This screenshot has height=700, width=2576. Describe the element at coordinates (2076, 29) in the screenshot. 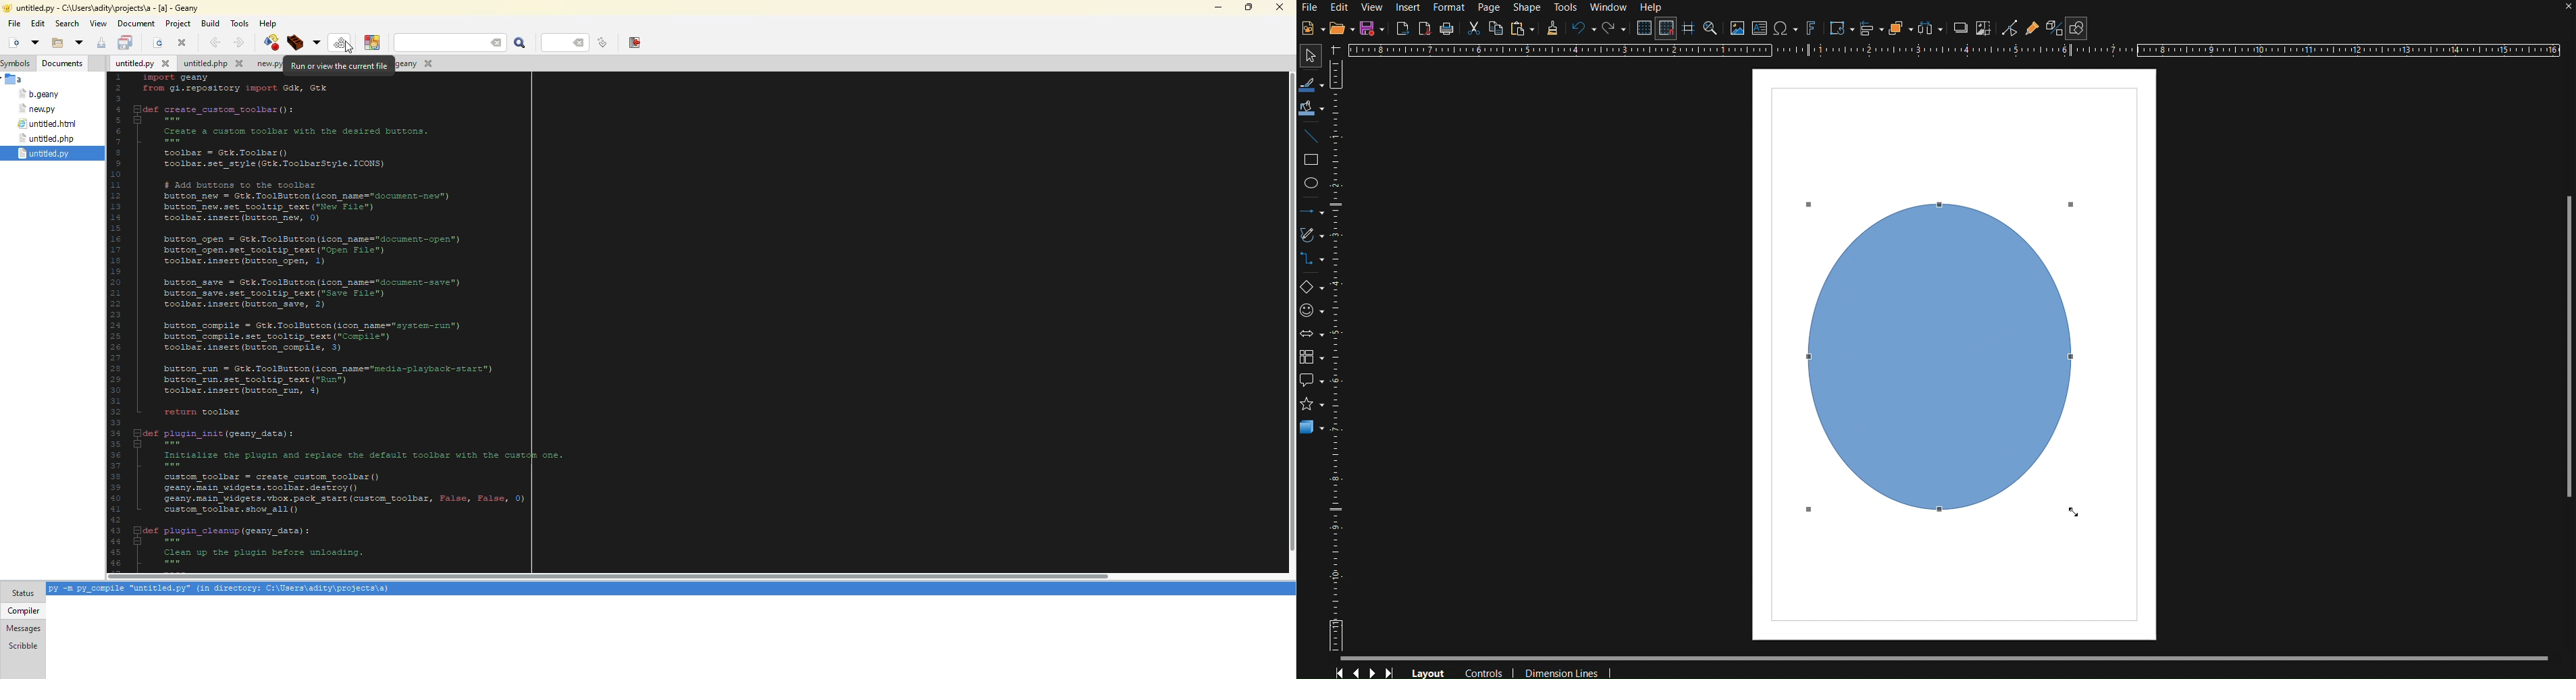

I see `Show Draw Functions` at that location.